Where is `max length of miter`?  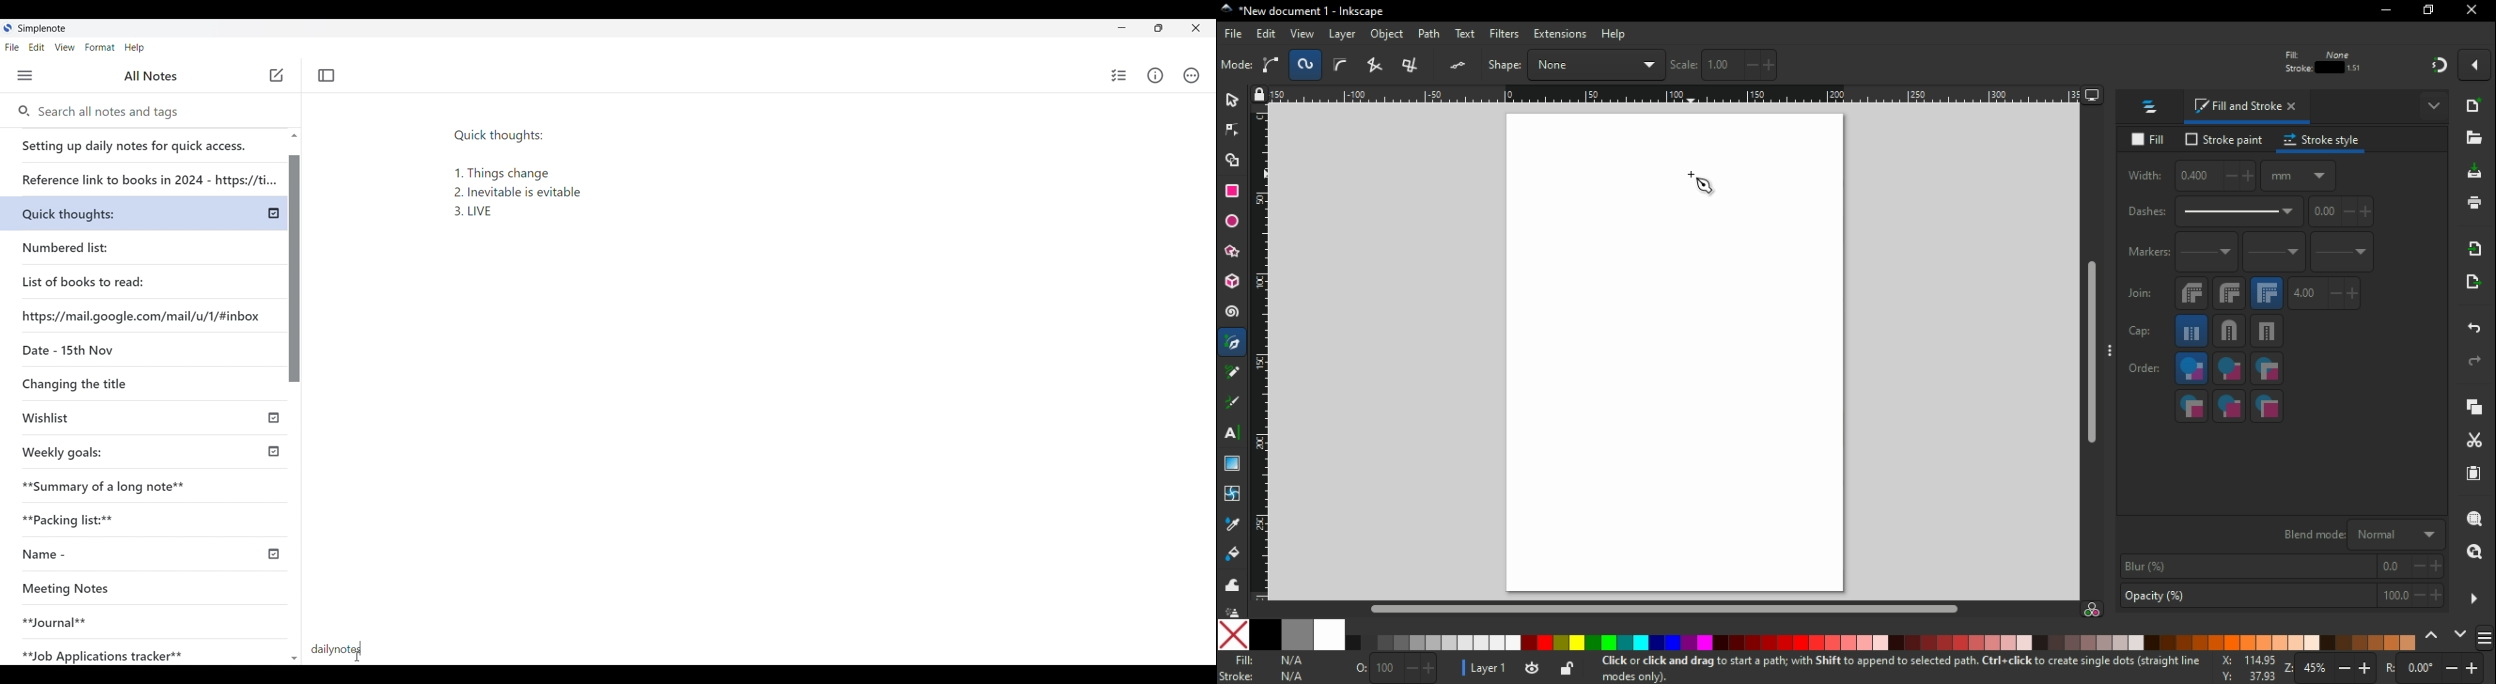 max length of miter is located at coordinates (2326, 298).